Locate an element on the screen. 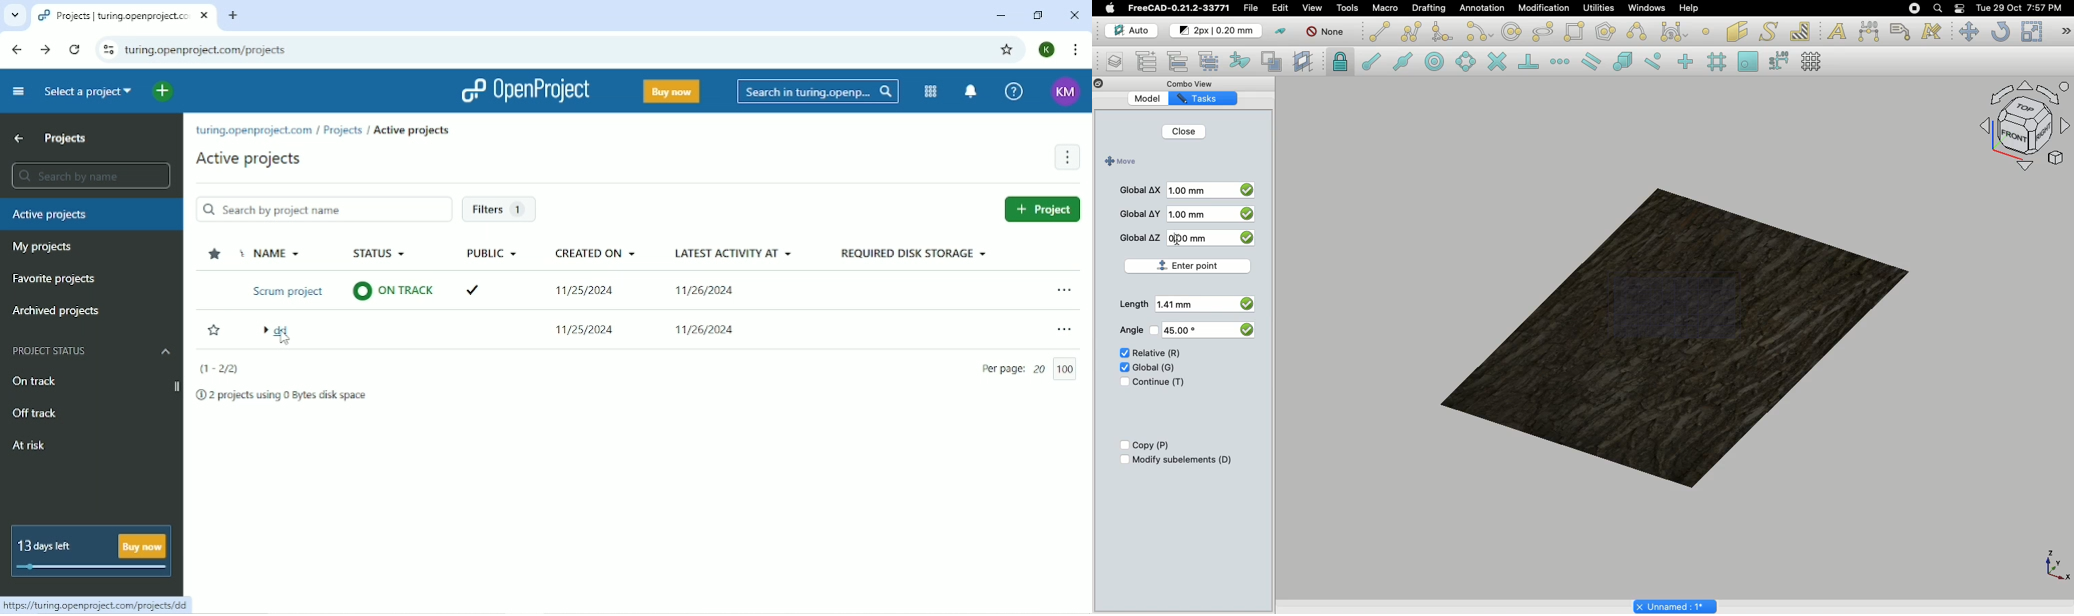  Filters is located at coordinates (502, 211).